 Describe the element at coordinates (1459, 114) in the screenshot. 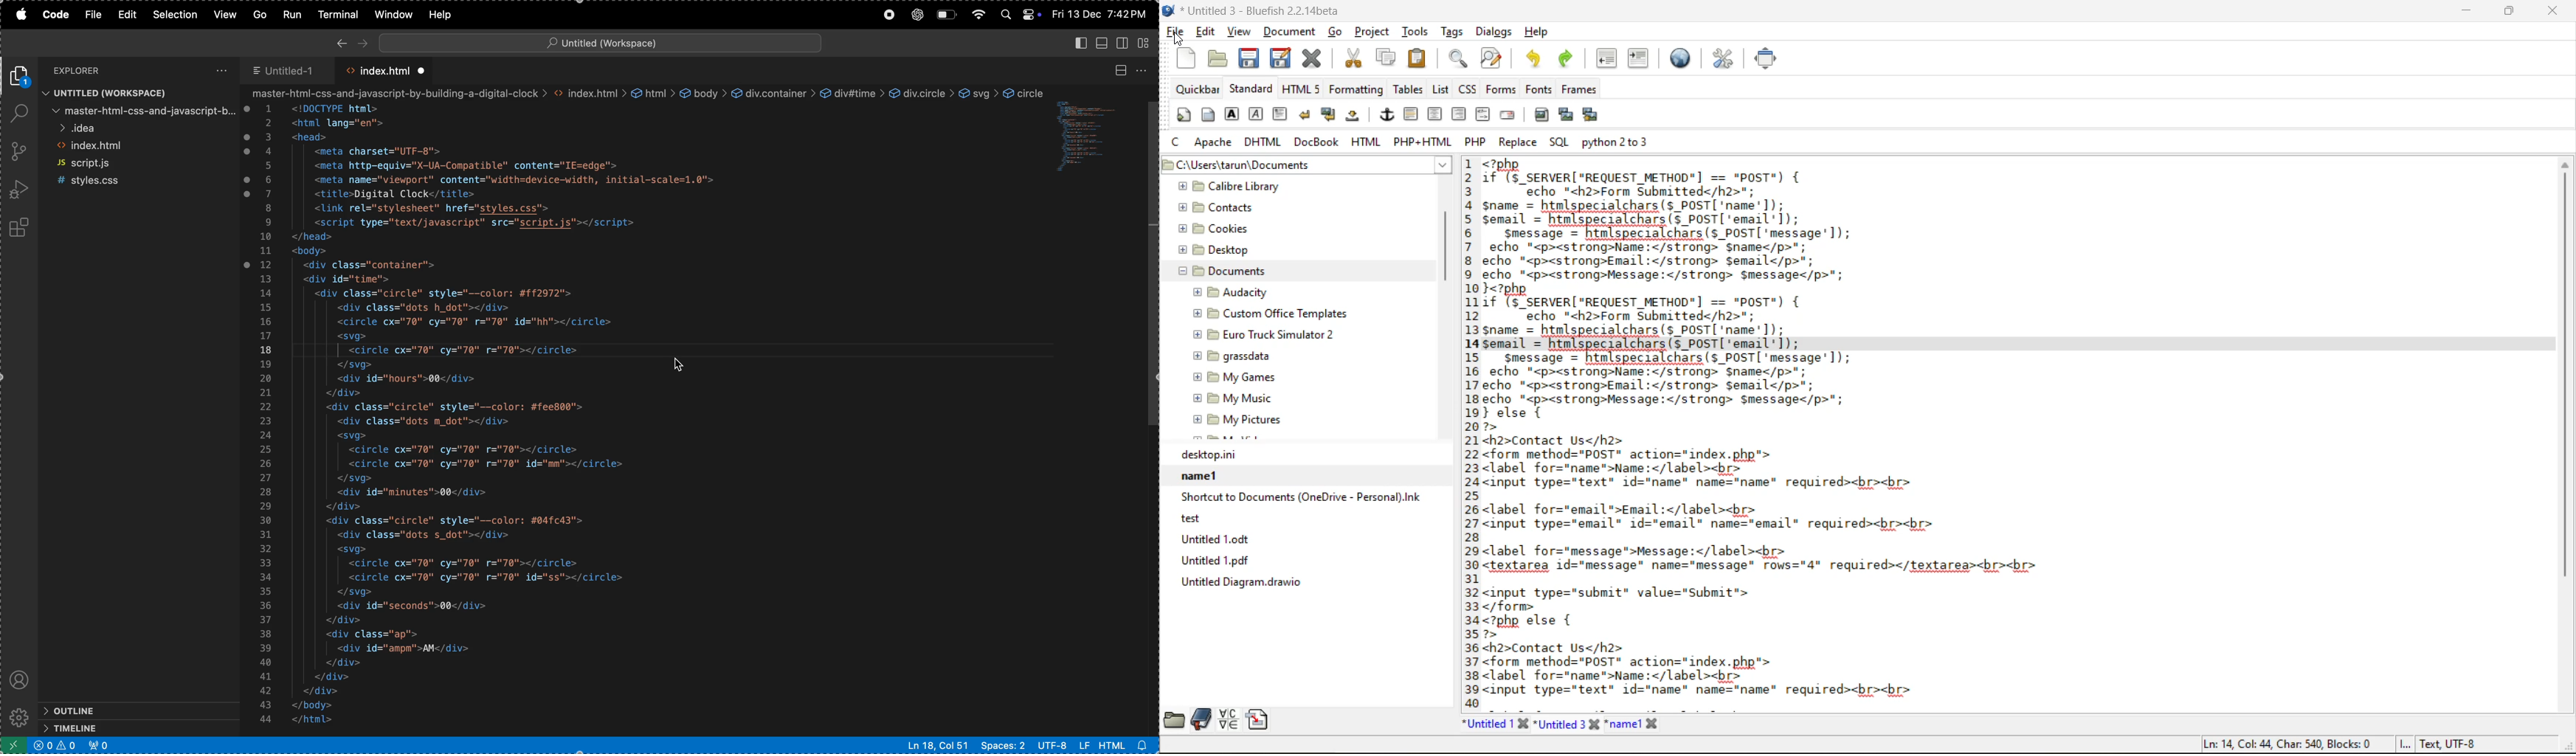

I see `right justify` at that location.